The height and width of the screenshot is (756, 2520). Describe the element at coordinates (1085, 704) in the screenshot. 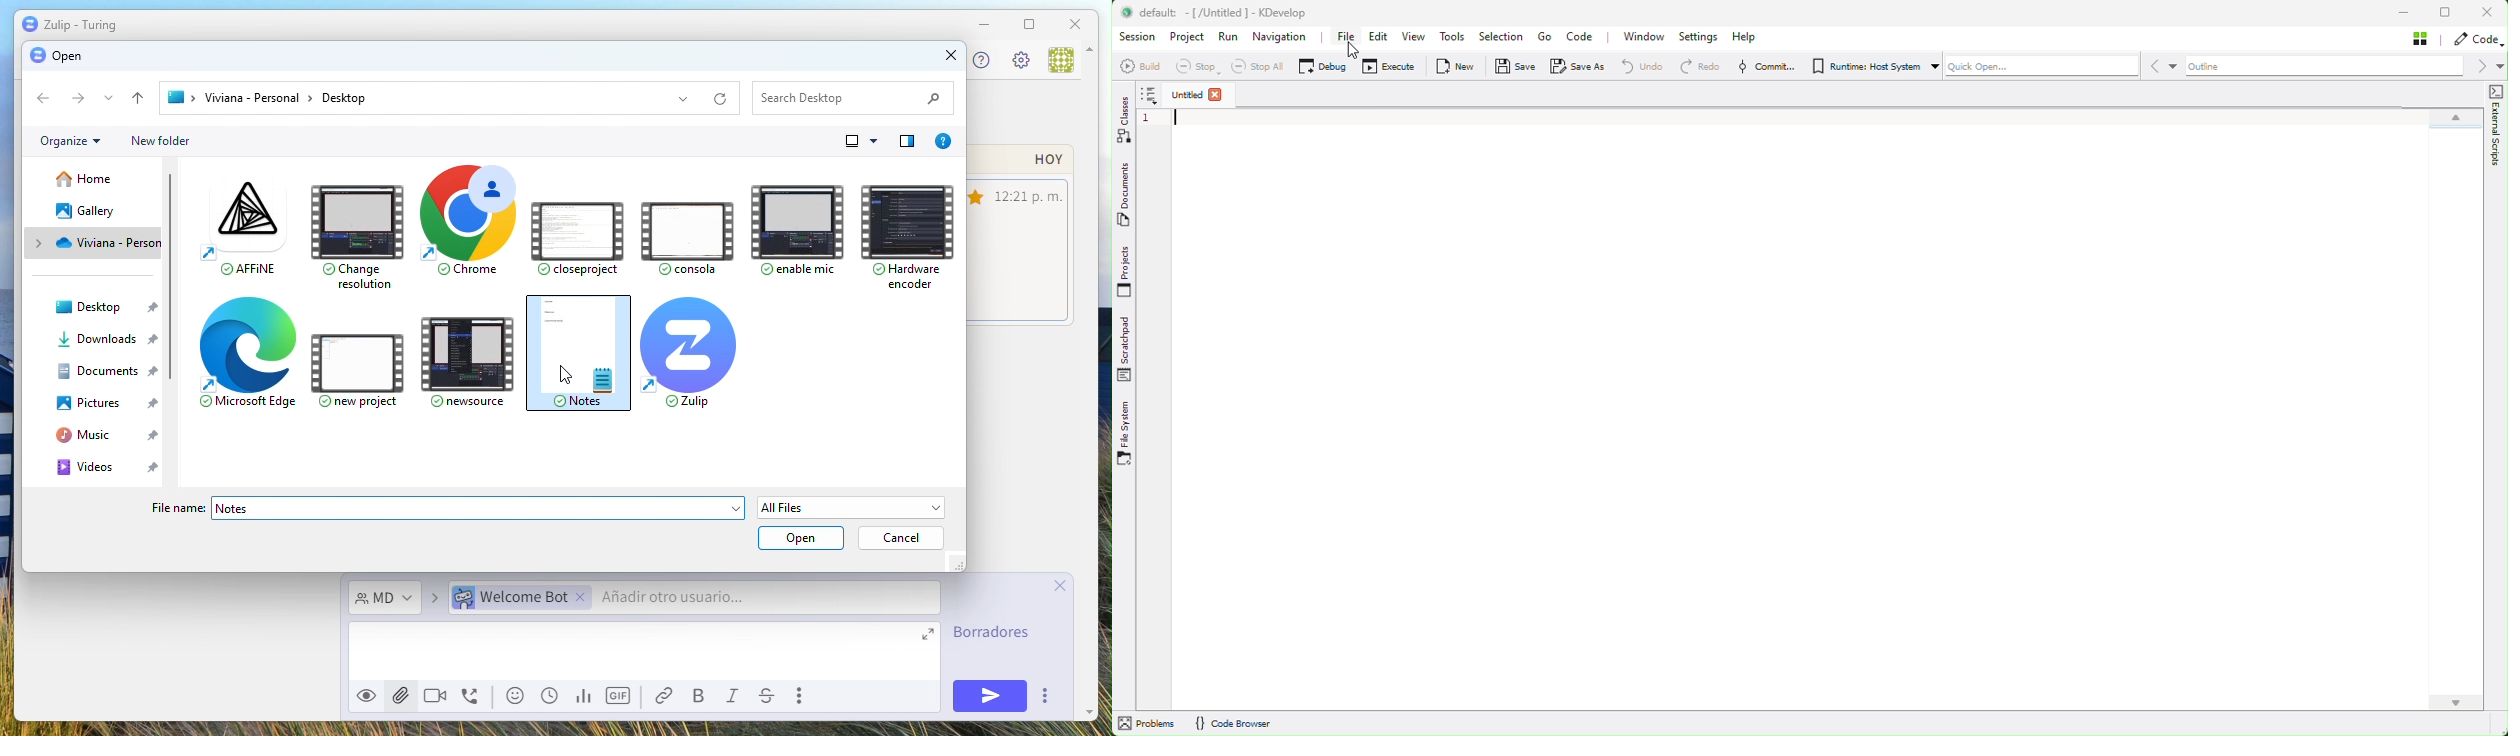

I see `page down` at that location.